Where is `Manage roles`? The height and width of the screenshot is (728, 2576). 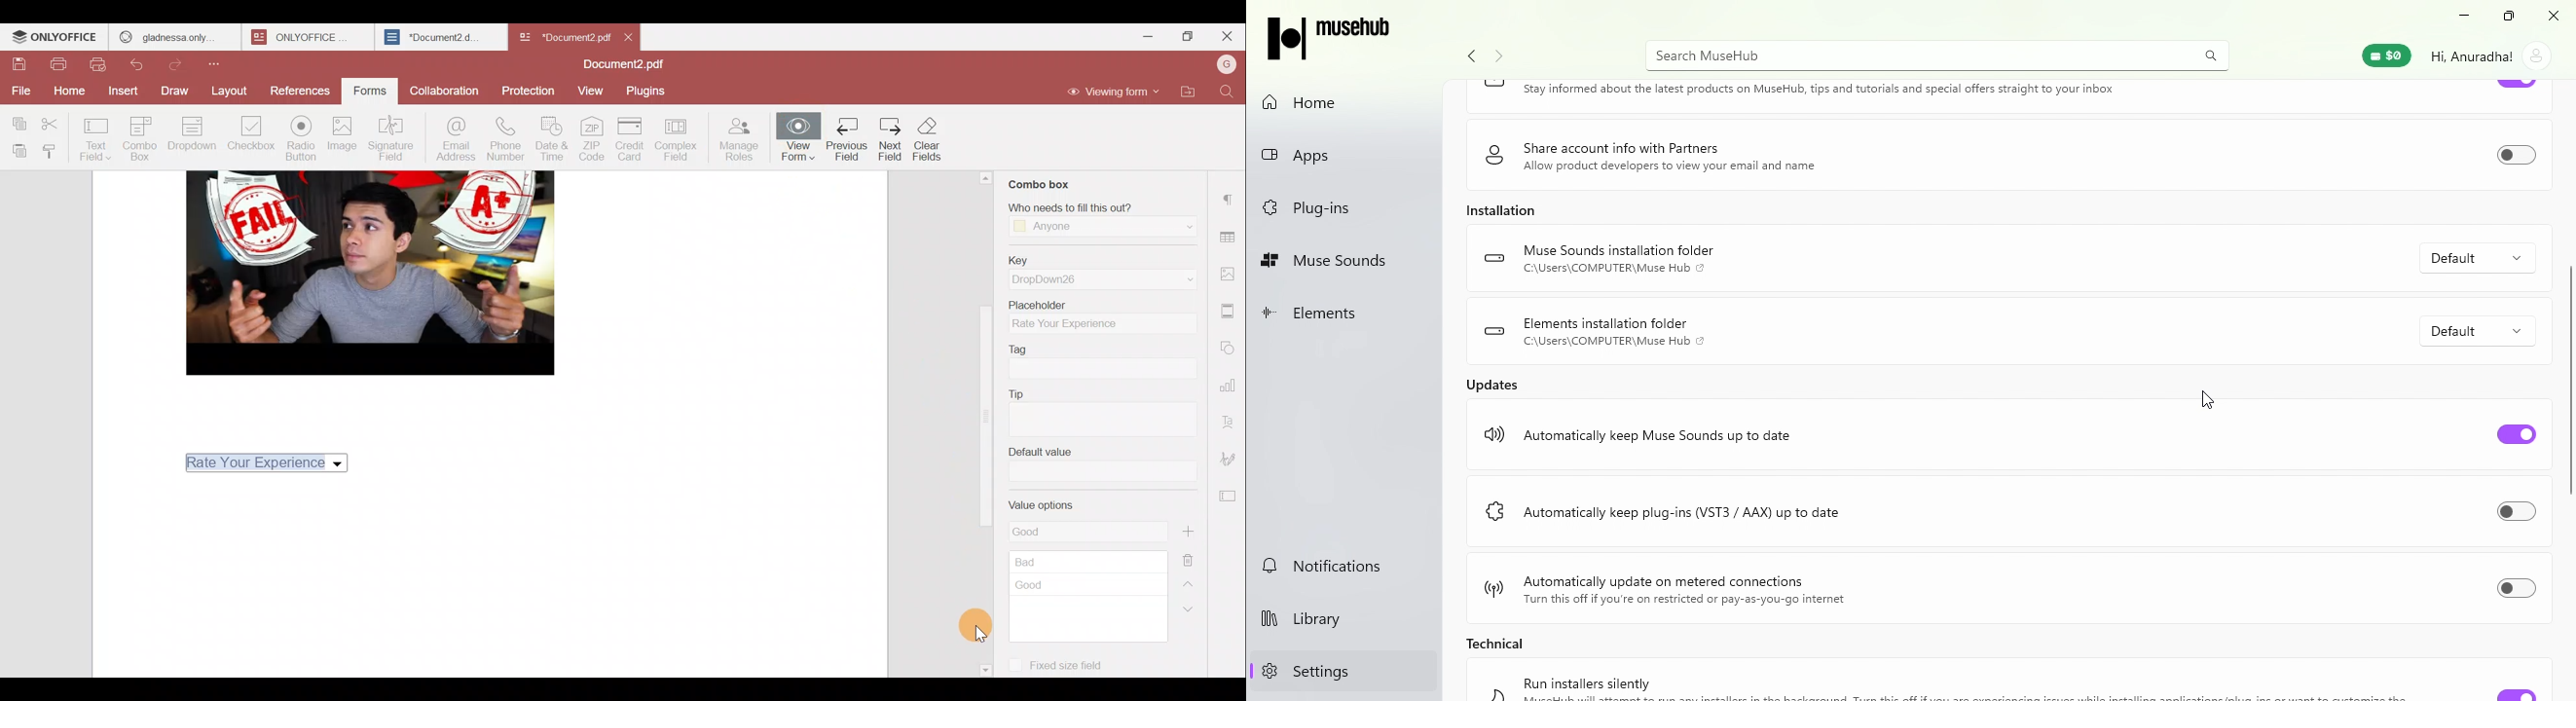
Manage roles is located at coordinates (741, 138).